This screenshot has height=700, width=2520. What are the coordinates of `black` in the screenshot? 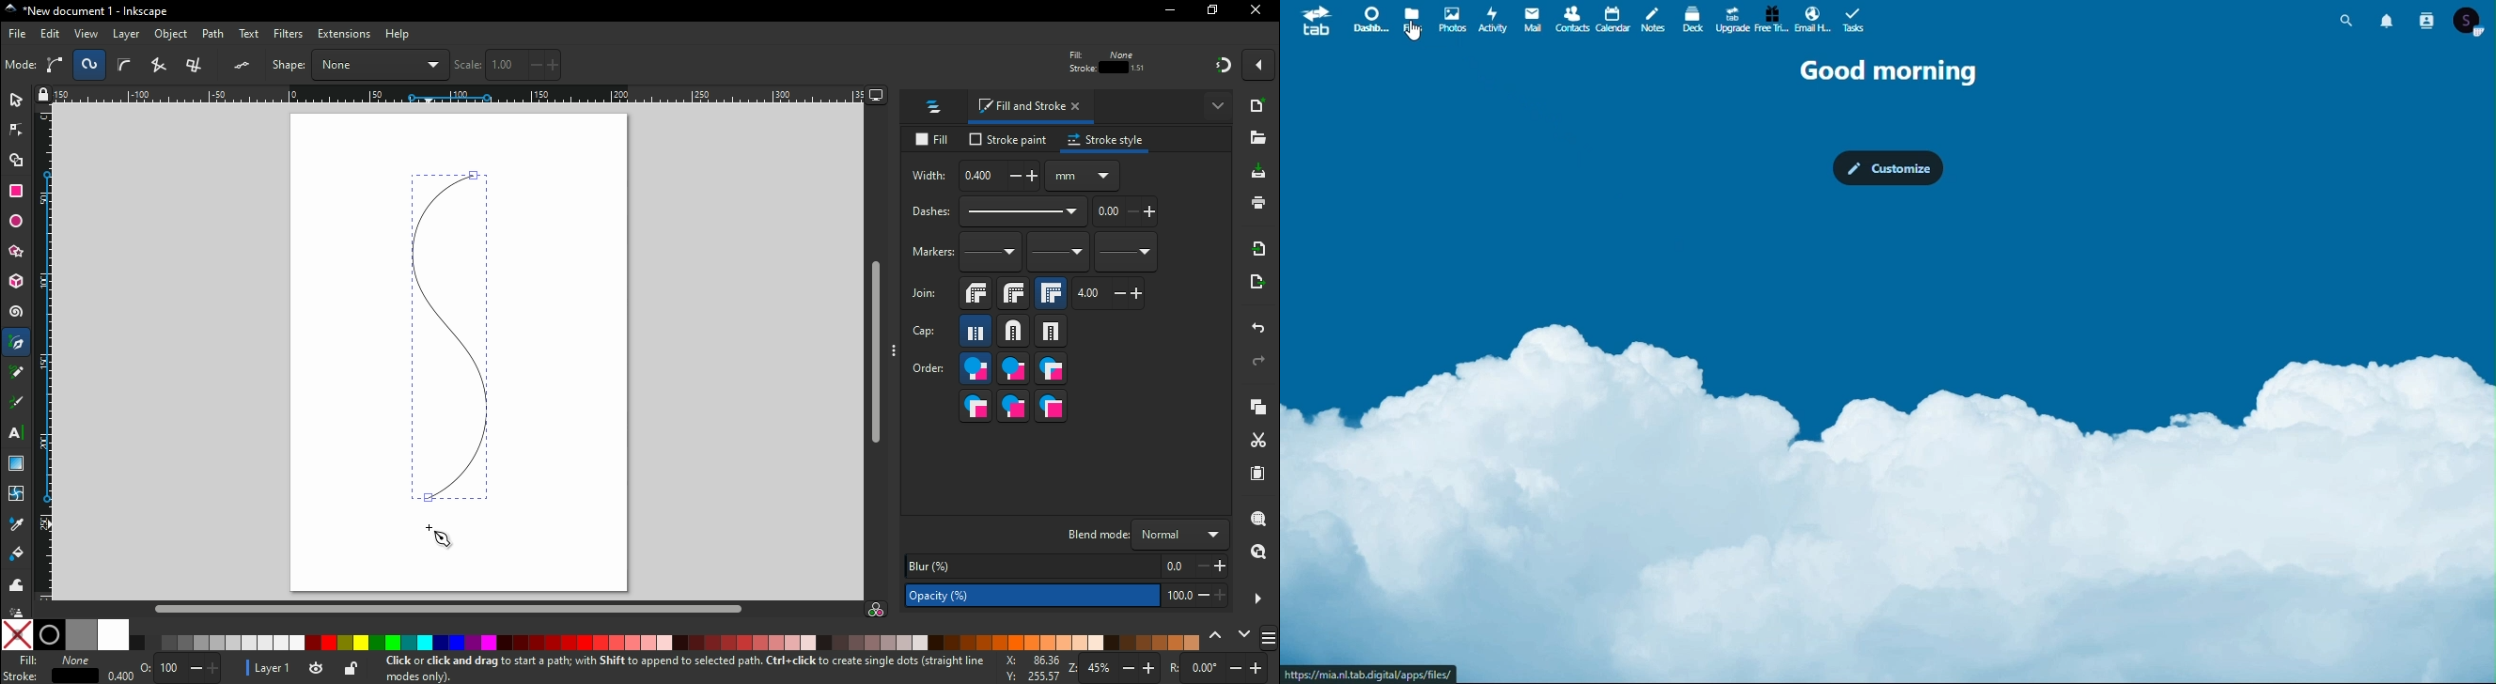 It's located at (51, 635).